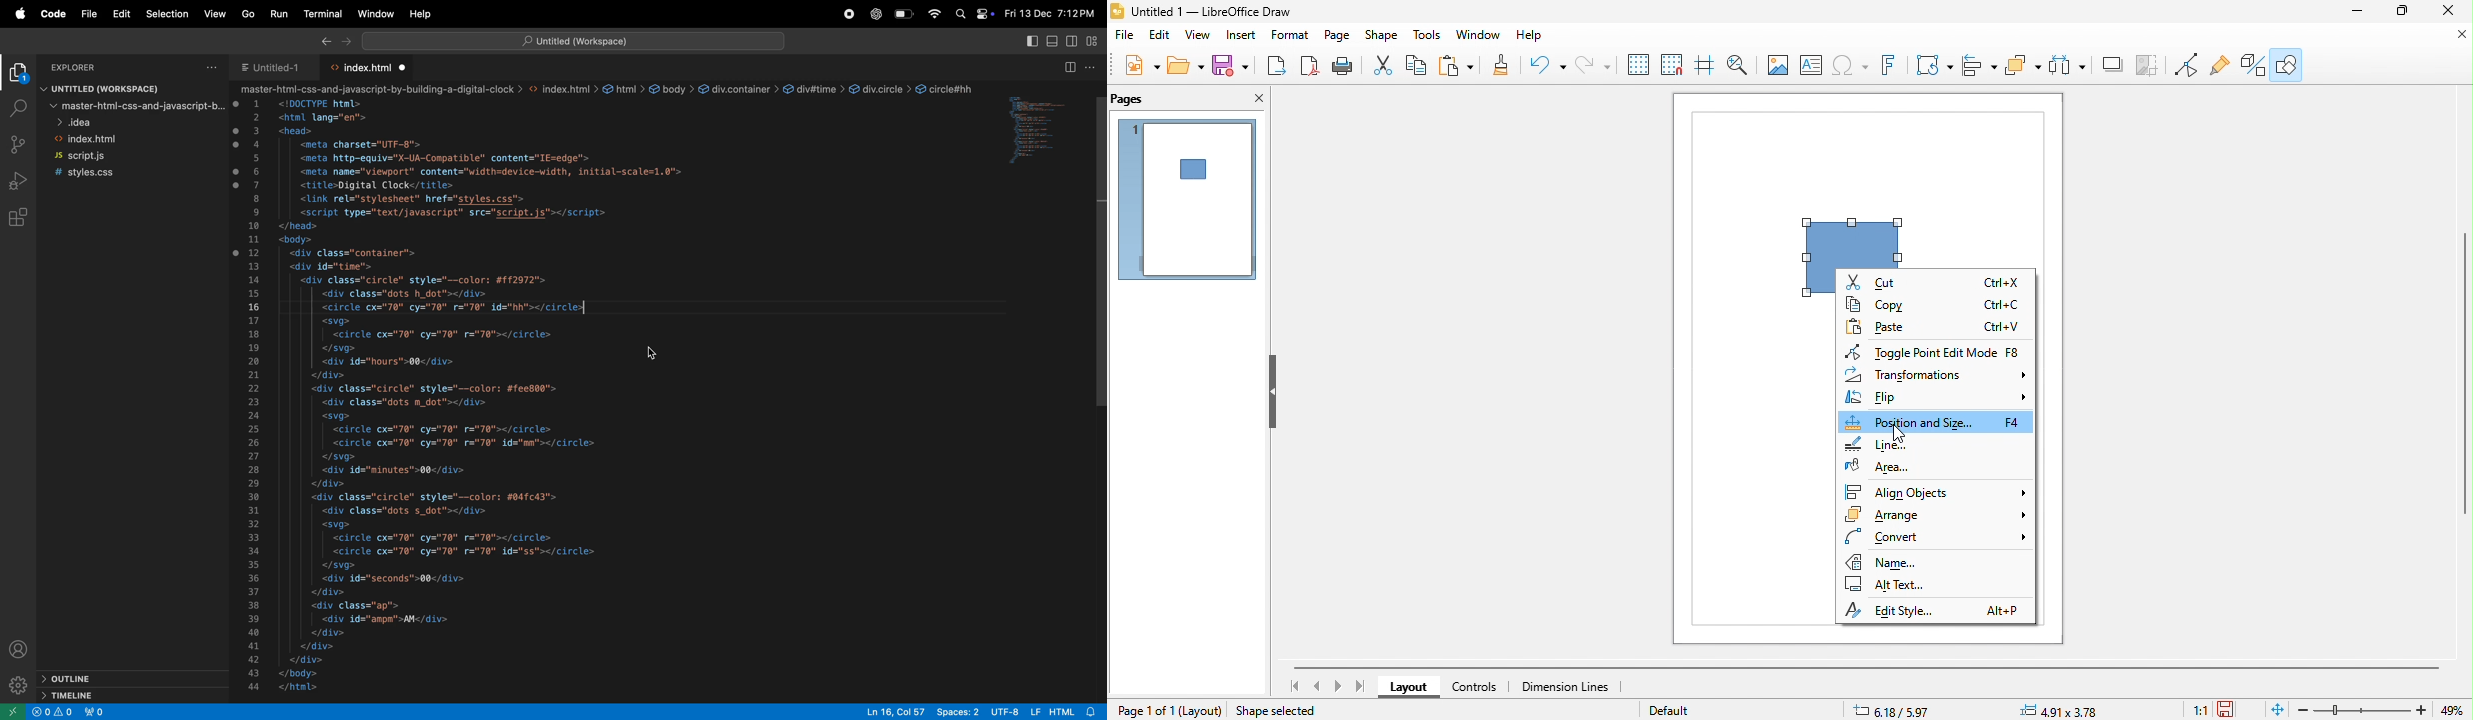  What do you see at coordinates (371, 67) in the screenshot?
I see `index.html tab` at bounding box center [371, 67].